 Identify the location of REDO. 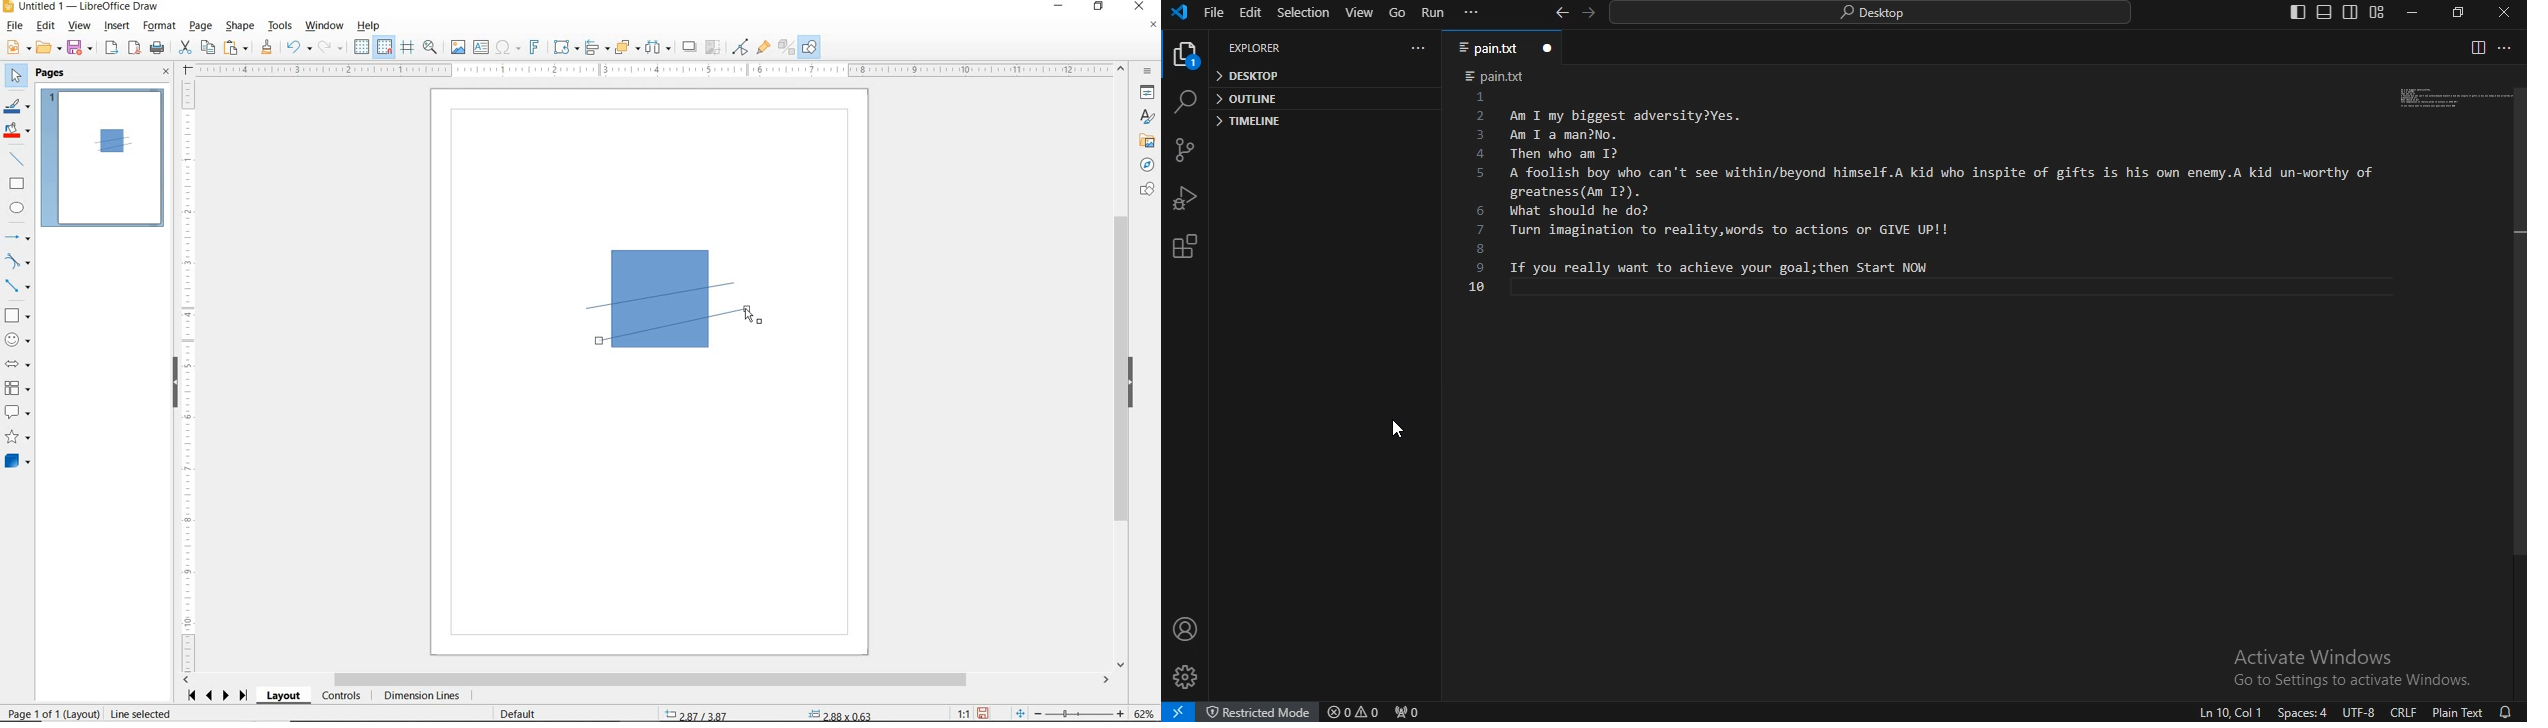
(334, 48).